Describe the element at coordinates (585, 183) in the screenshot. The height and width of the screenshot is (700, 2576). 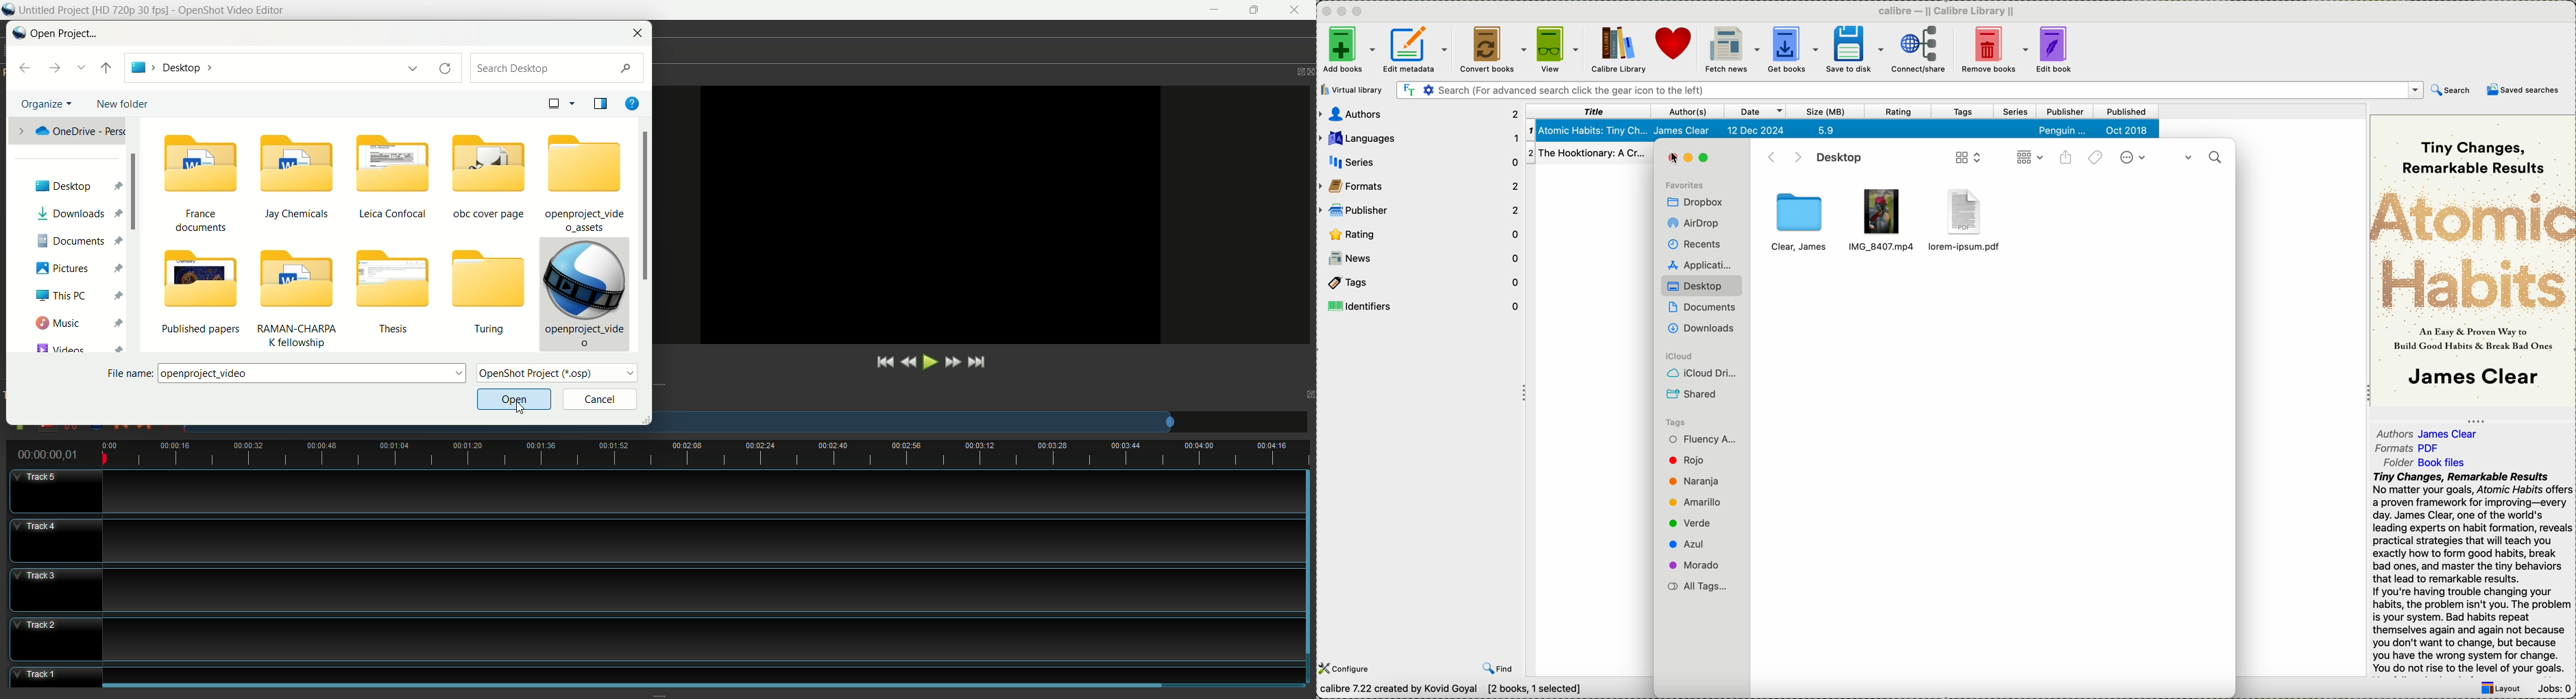
I see `openproject vide
0_assets` at that location.